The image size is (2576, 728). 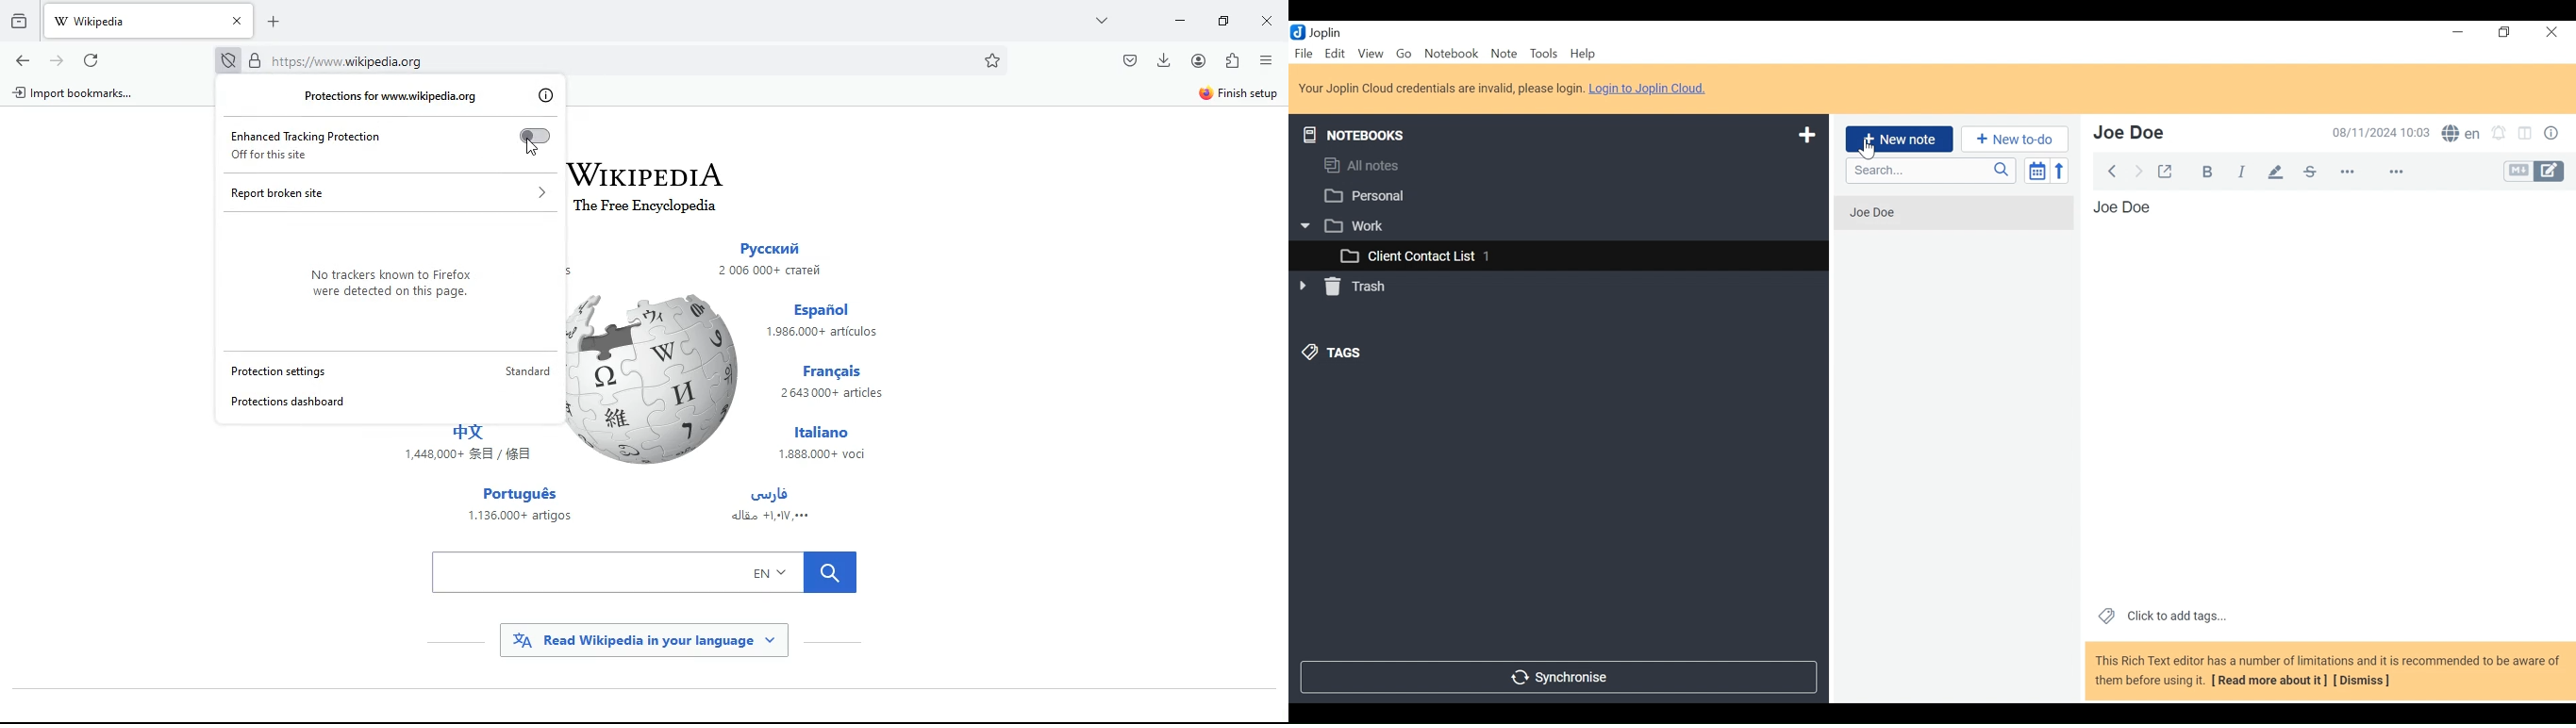 What do you see at coordinates (2160, 617) in the screenshot?
I see `Click to add tags` at bounding box center [2160, 617].